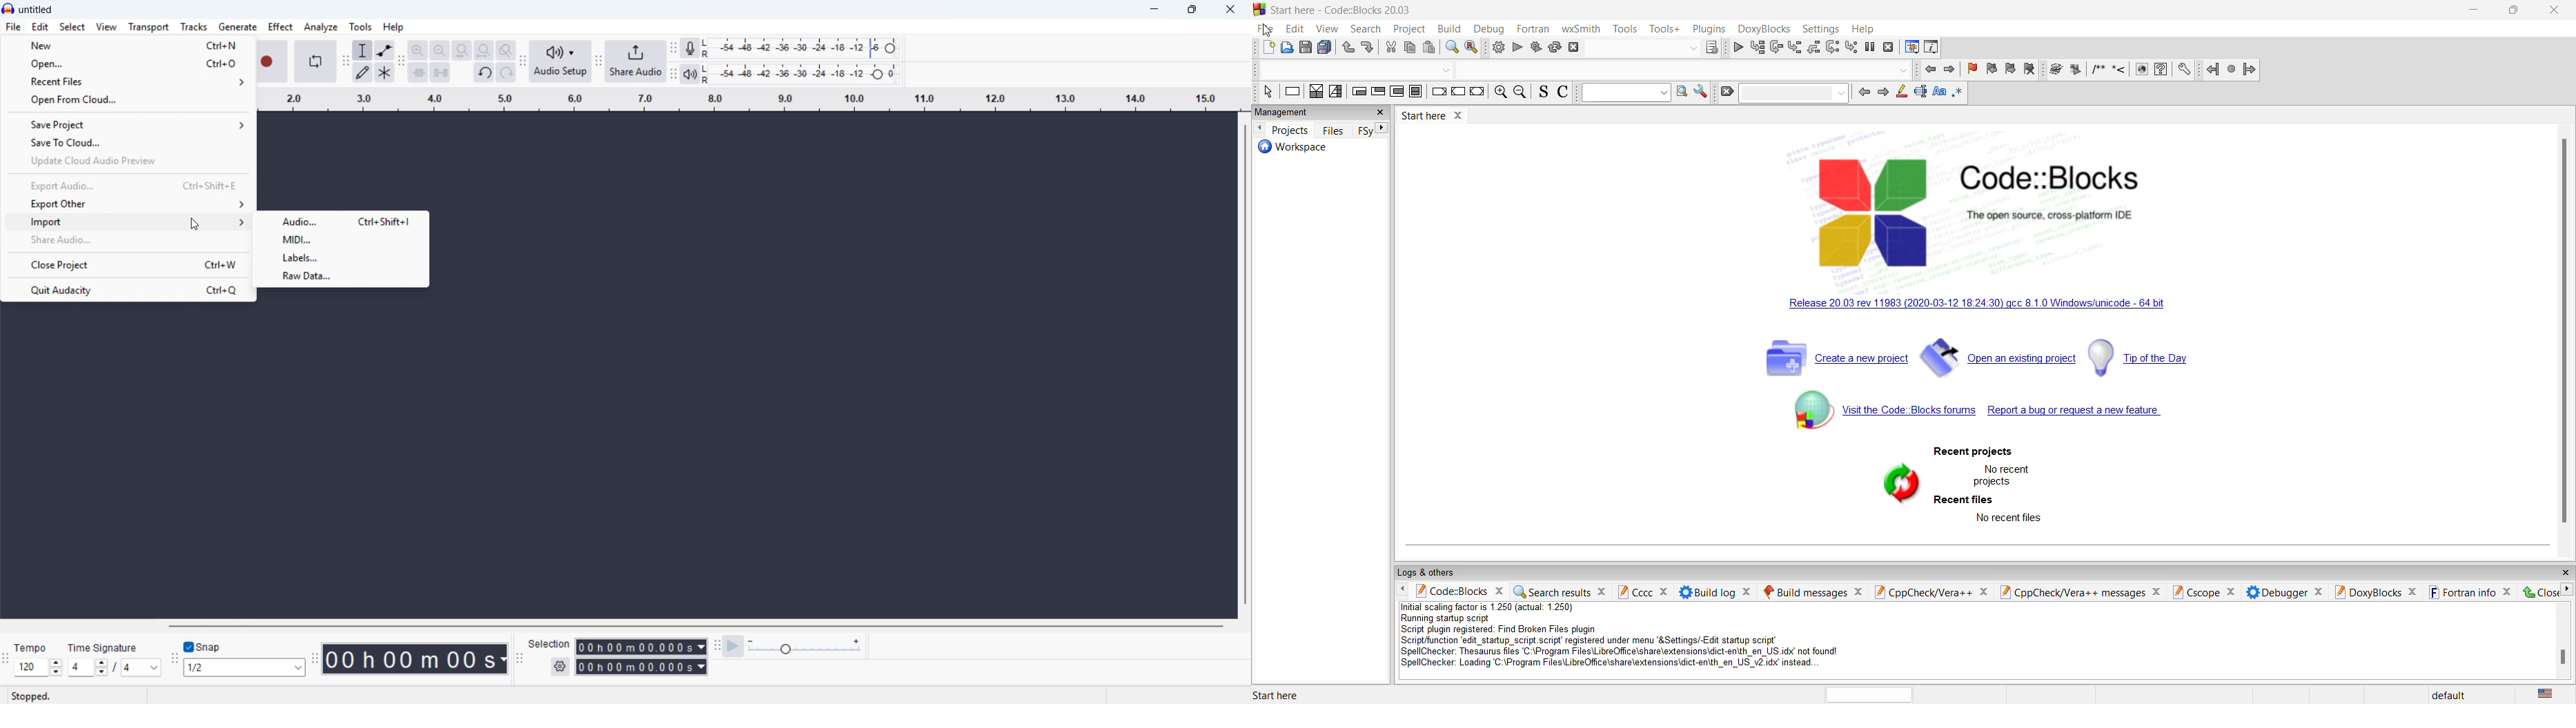  I want to click on scroll bar, so click(2563, 327).